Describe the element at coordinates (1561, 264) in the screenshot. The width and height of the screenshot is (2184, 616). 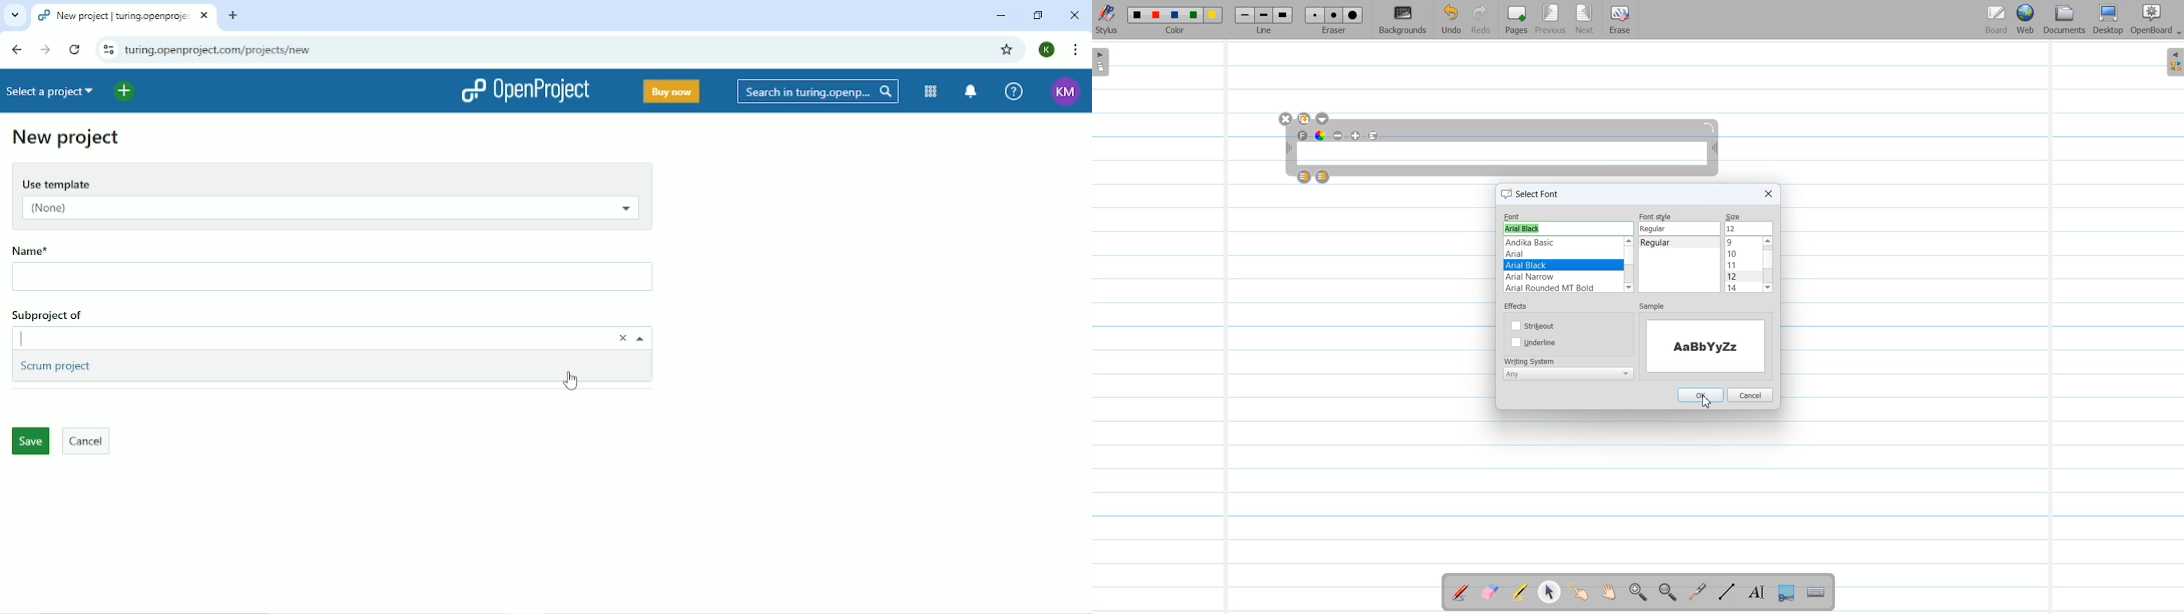
I see `Font Type` at that location.